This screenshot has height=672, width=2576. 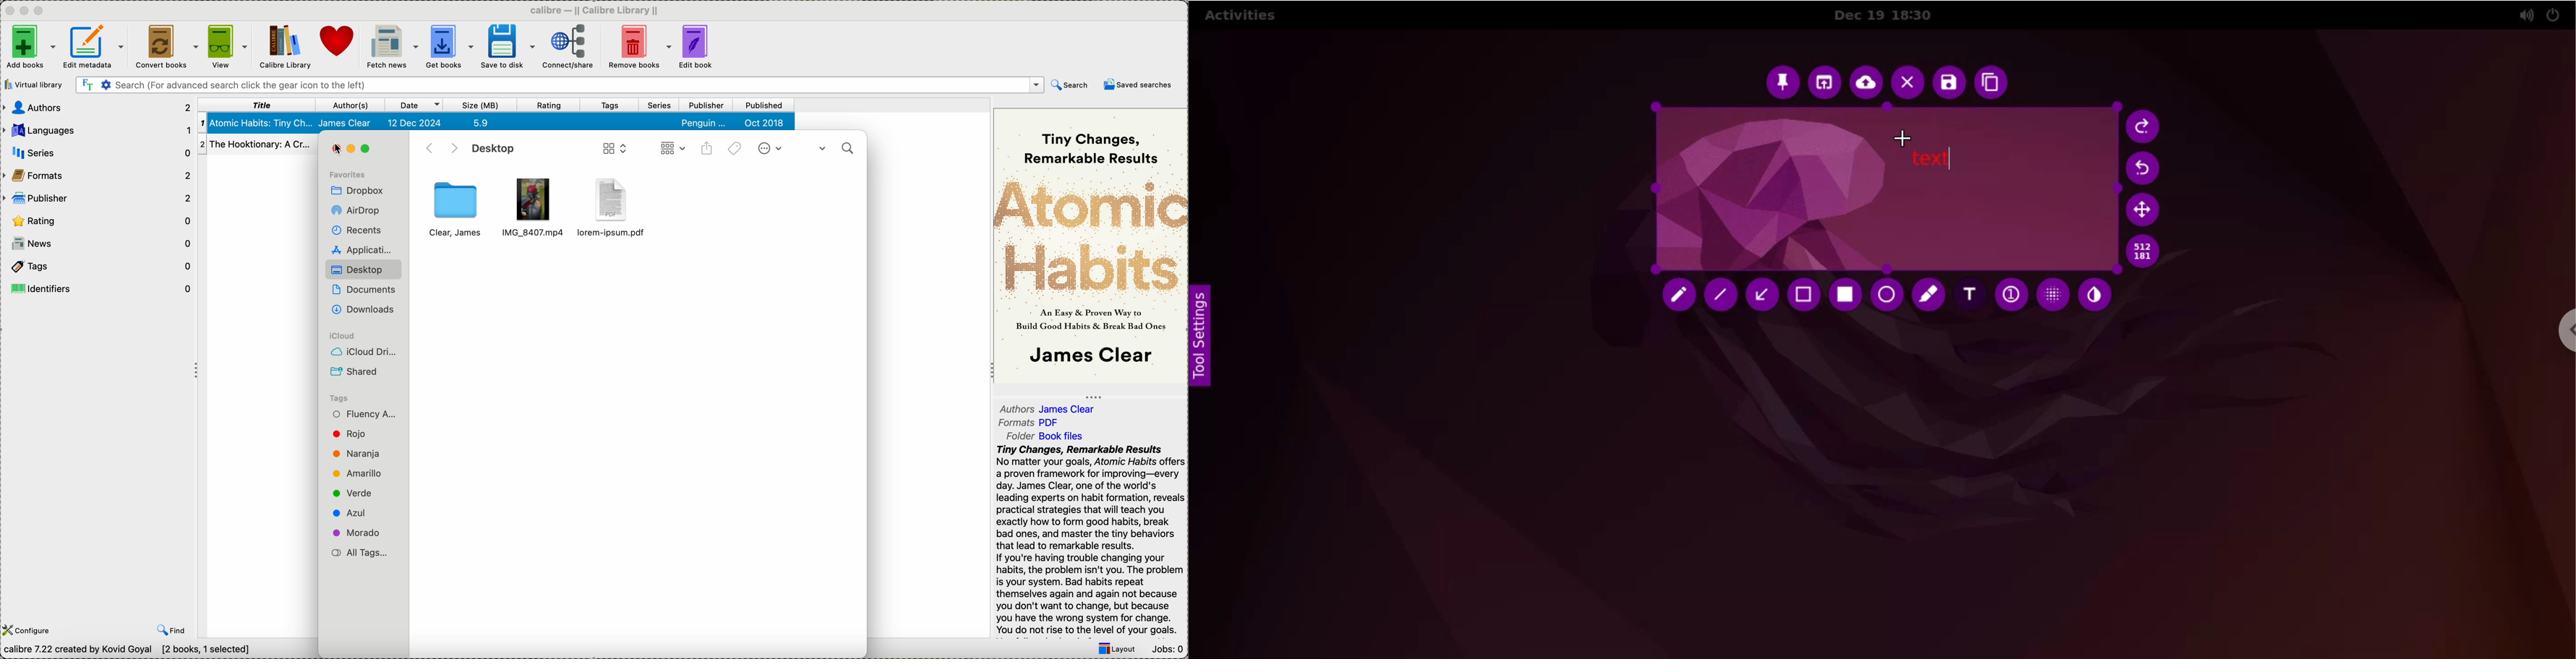 What do you see at coordinates (1070, 84) in the screenshot?
I see `search` at bounding box center [1070, 84].